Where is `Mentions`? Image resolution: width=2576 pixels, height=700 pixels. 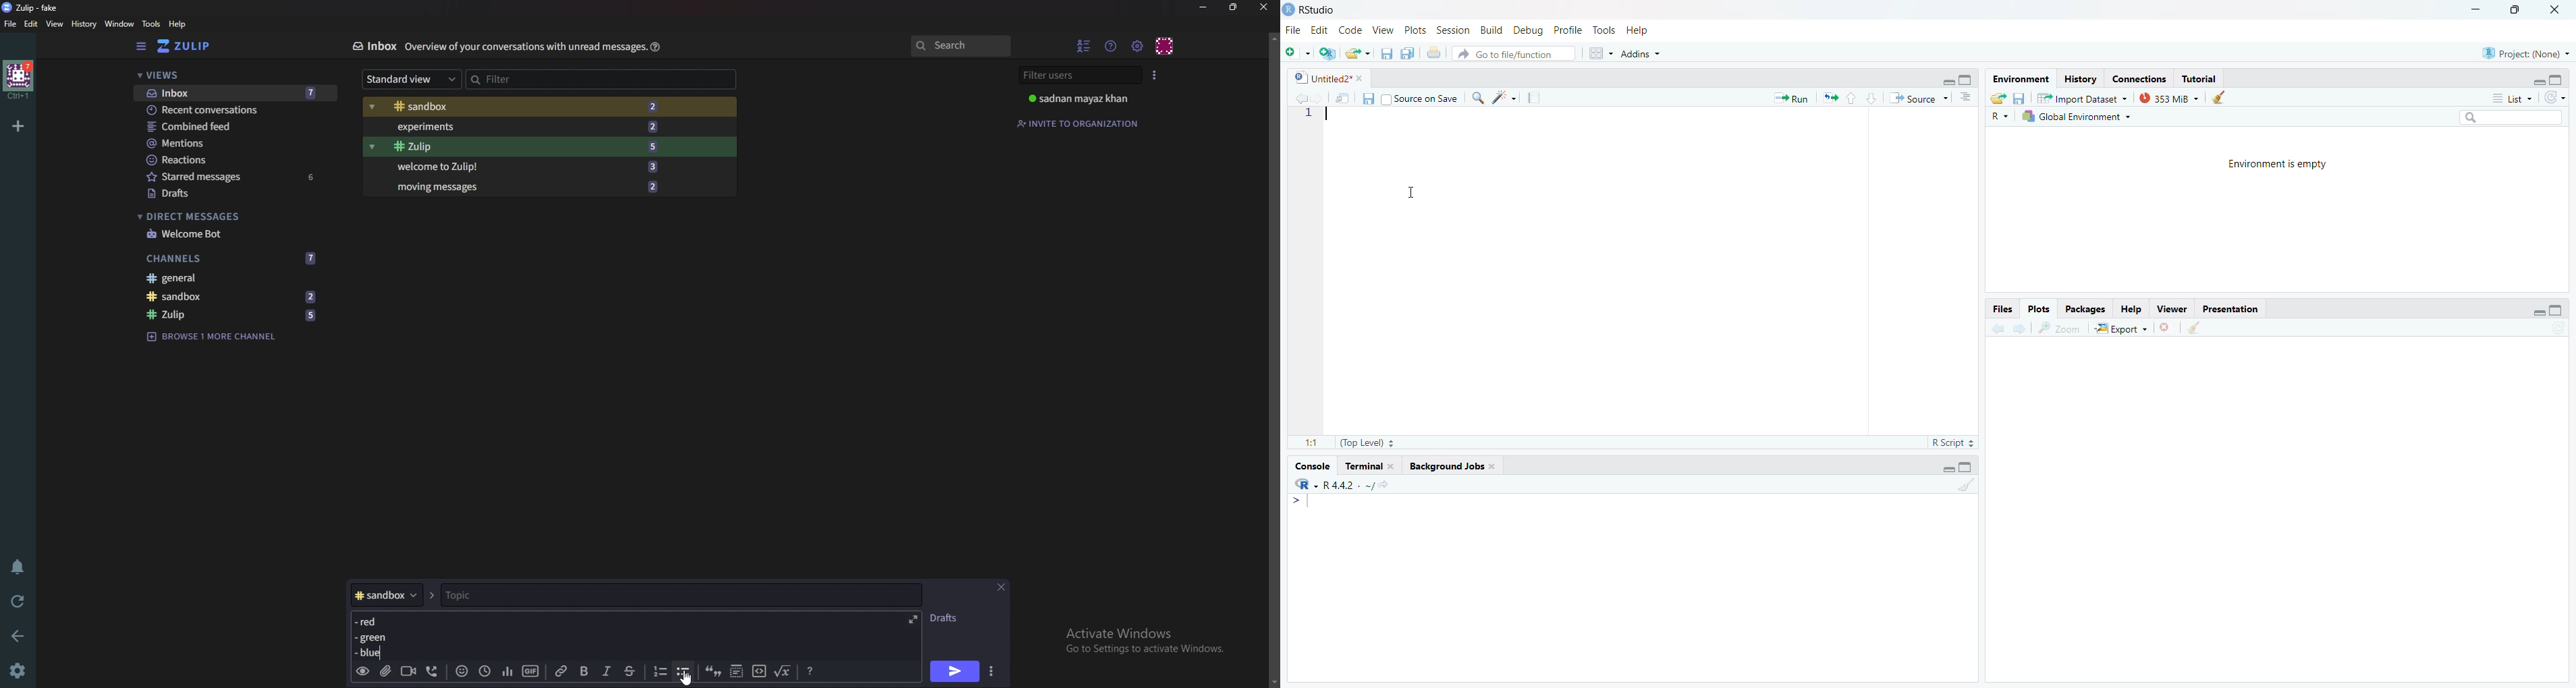
Mentions is located at coordinates (234, 143).